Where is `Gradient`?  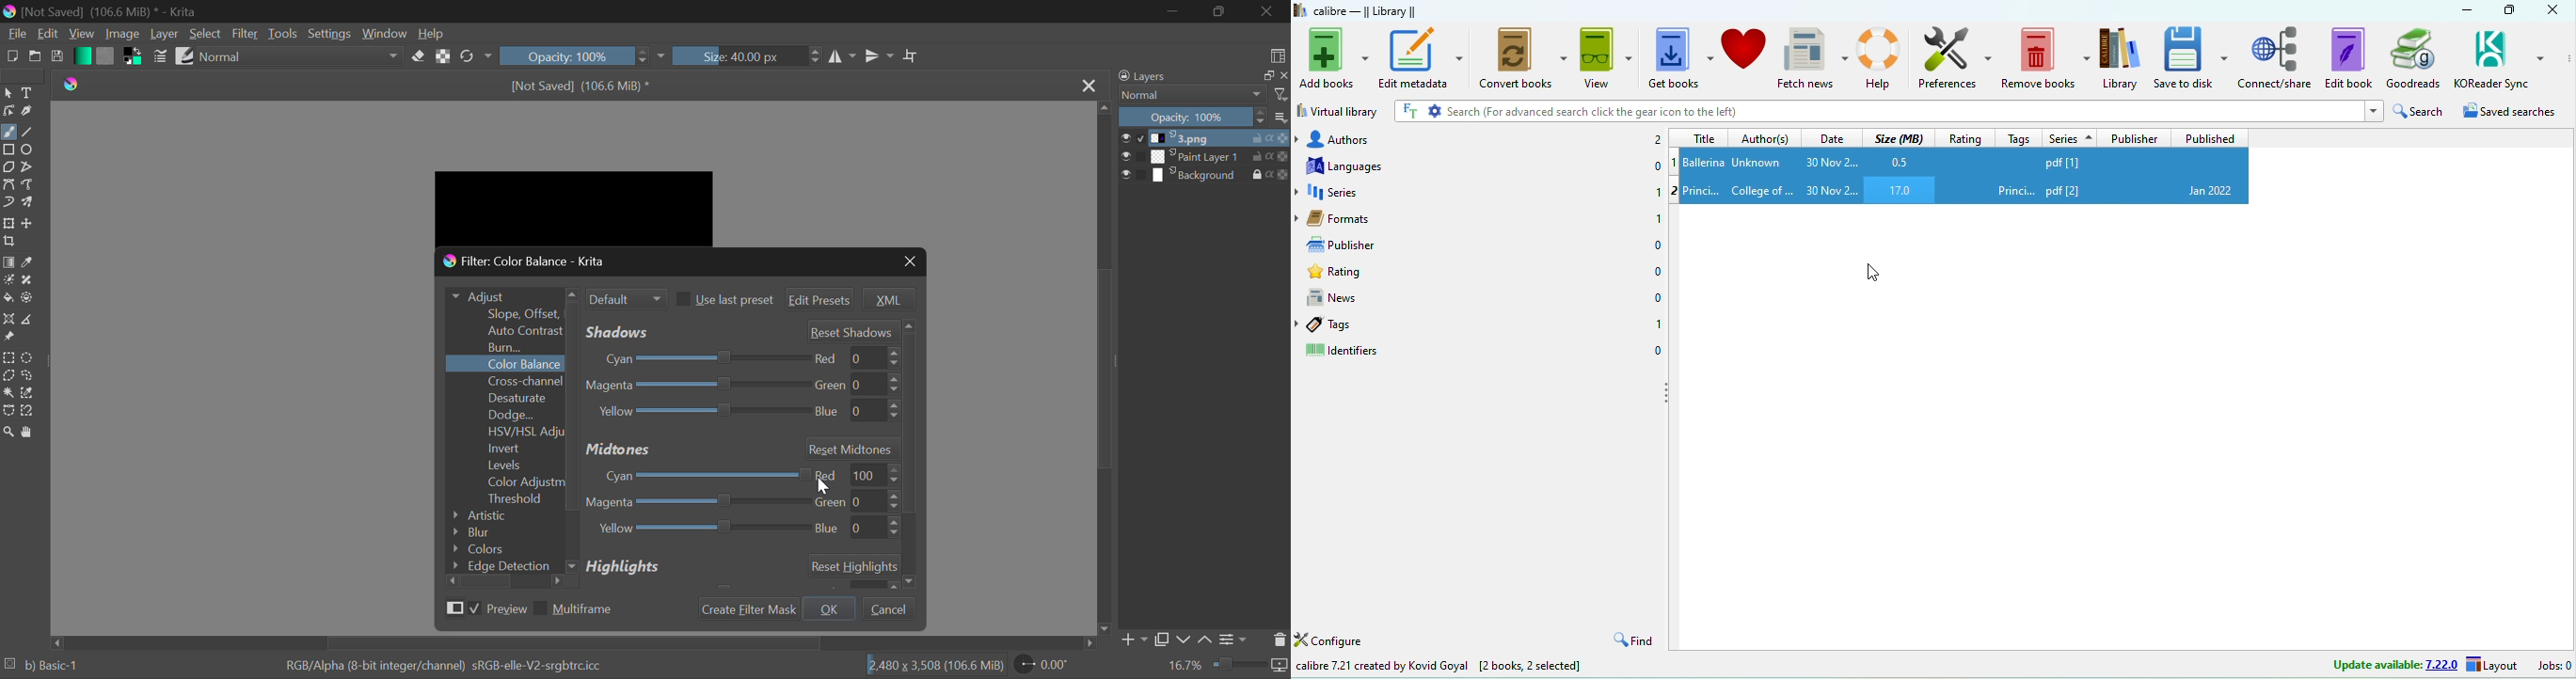
Gradient is located at coordinates (81, 56).